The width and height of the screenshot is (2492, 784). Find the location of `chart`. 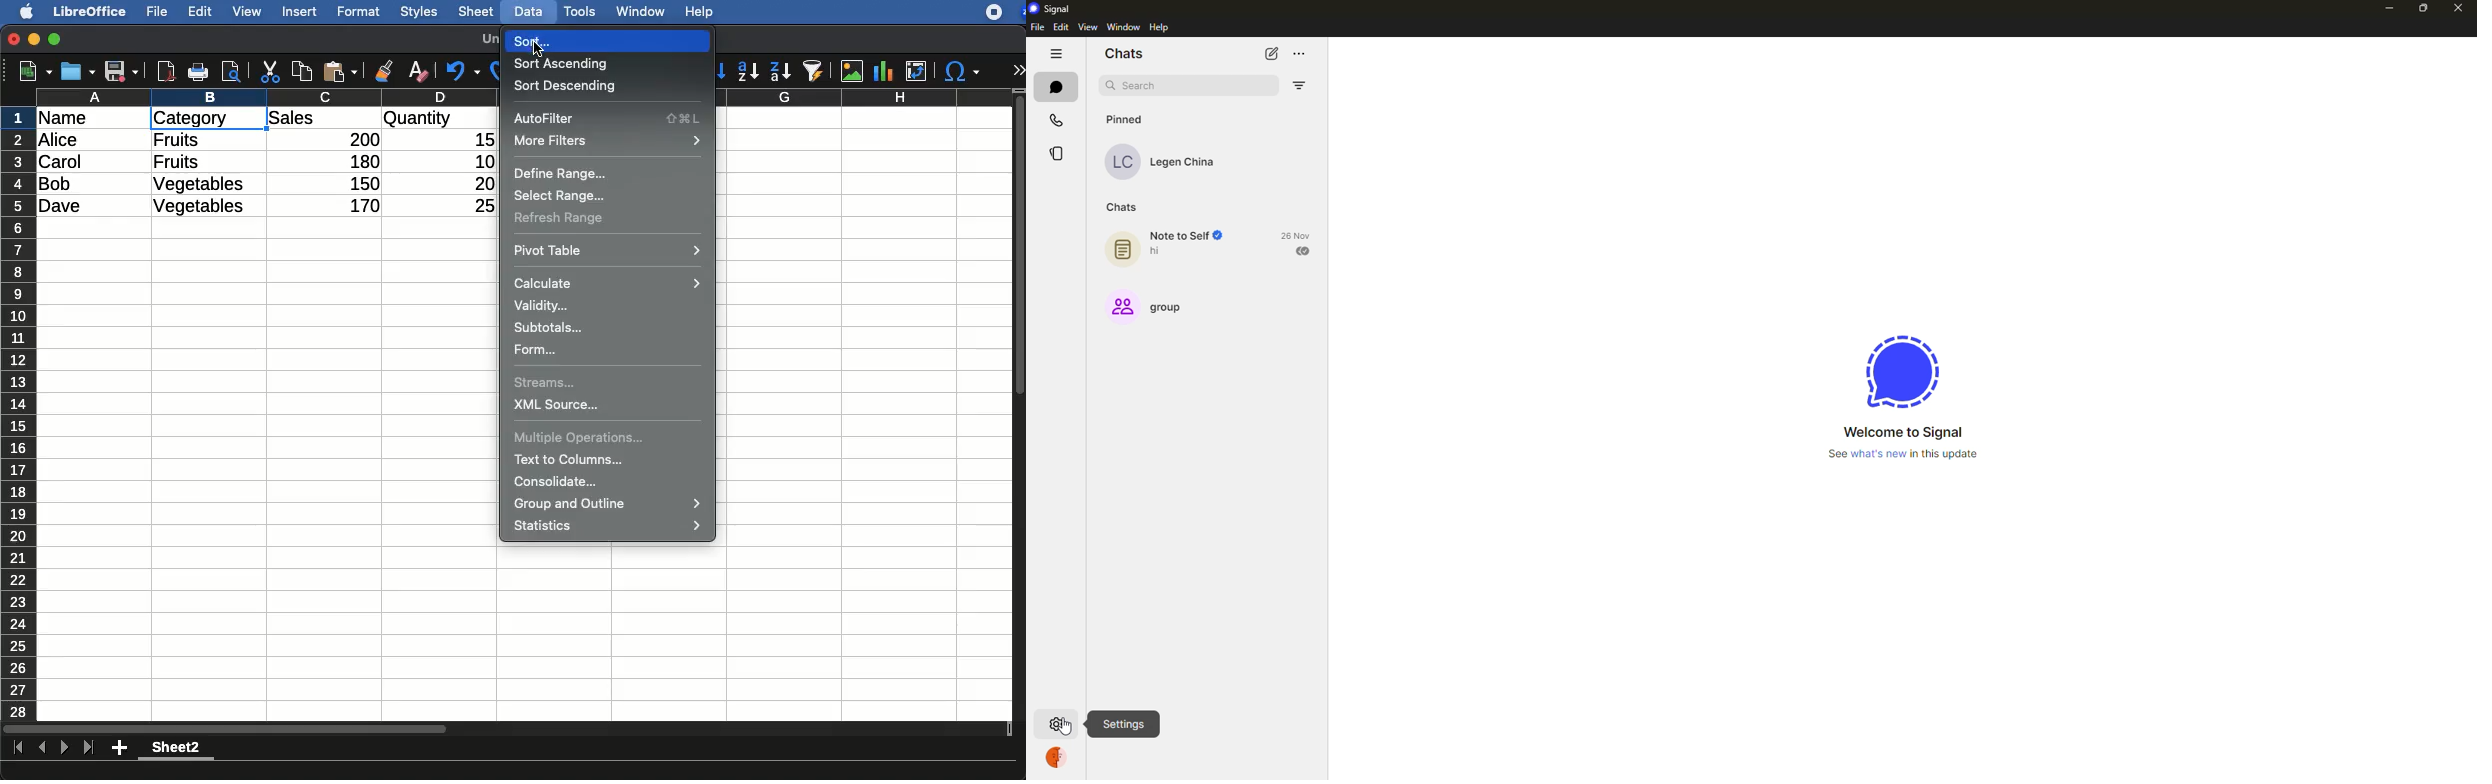

chart is located at coordinates (884, 71).